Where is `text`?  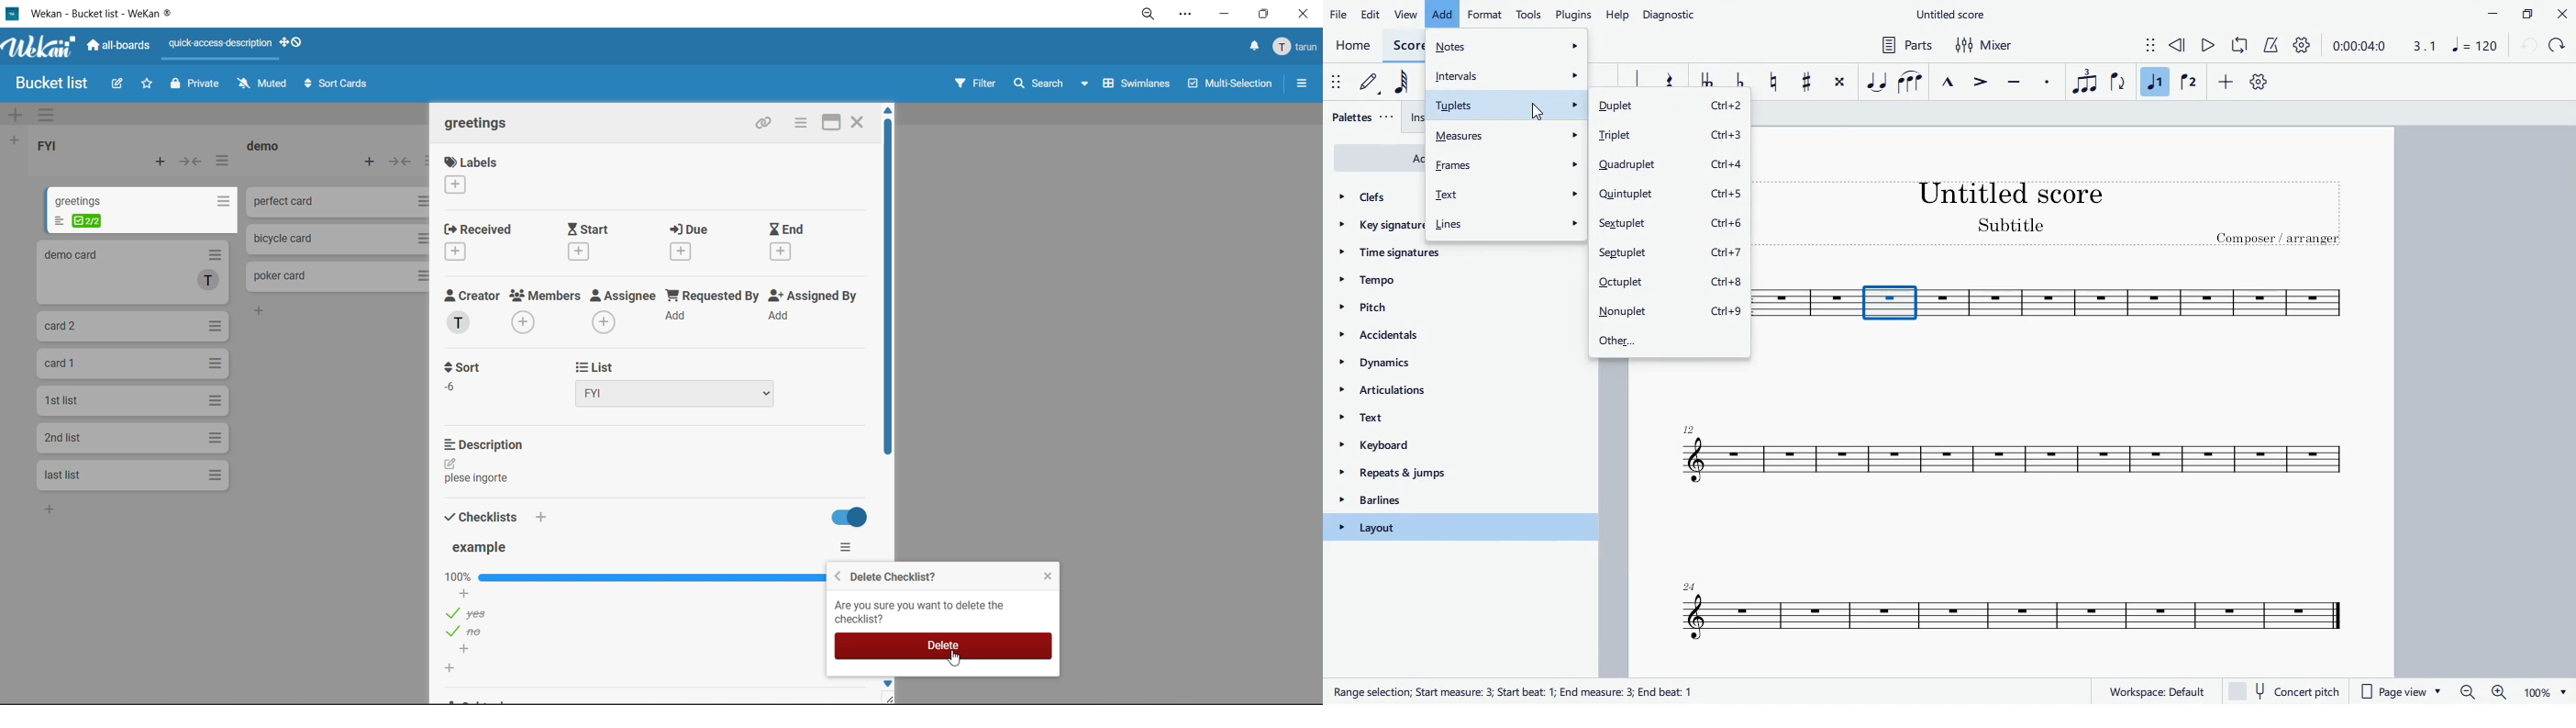 text is located at coordinates (1508, 196).